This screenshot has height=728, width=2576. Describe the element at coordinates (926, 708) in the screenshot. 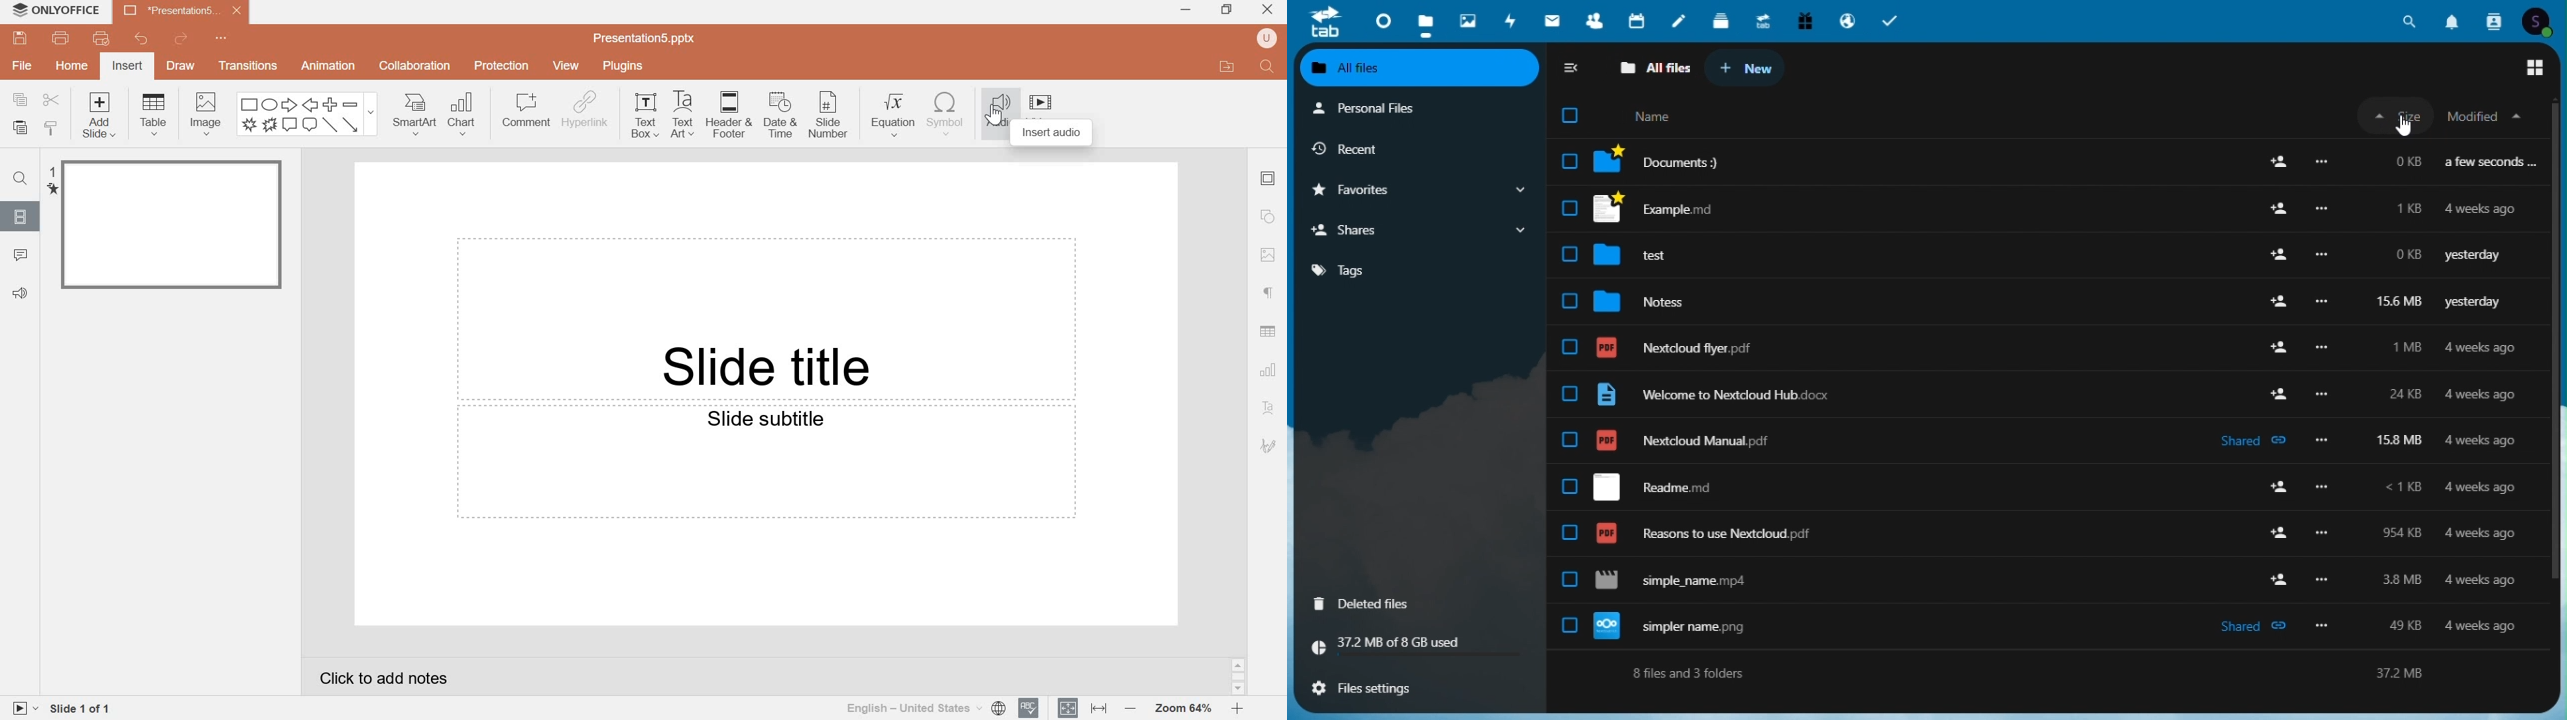

I see `select document language` at that location.